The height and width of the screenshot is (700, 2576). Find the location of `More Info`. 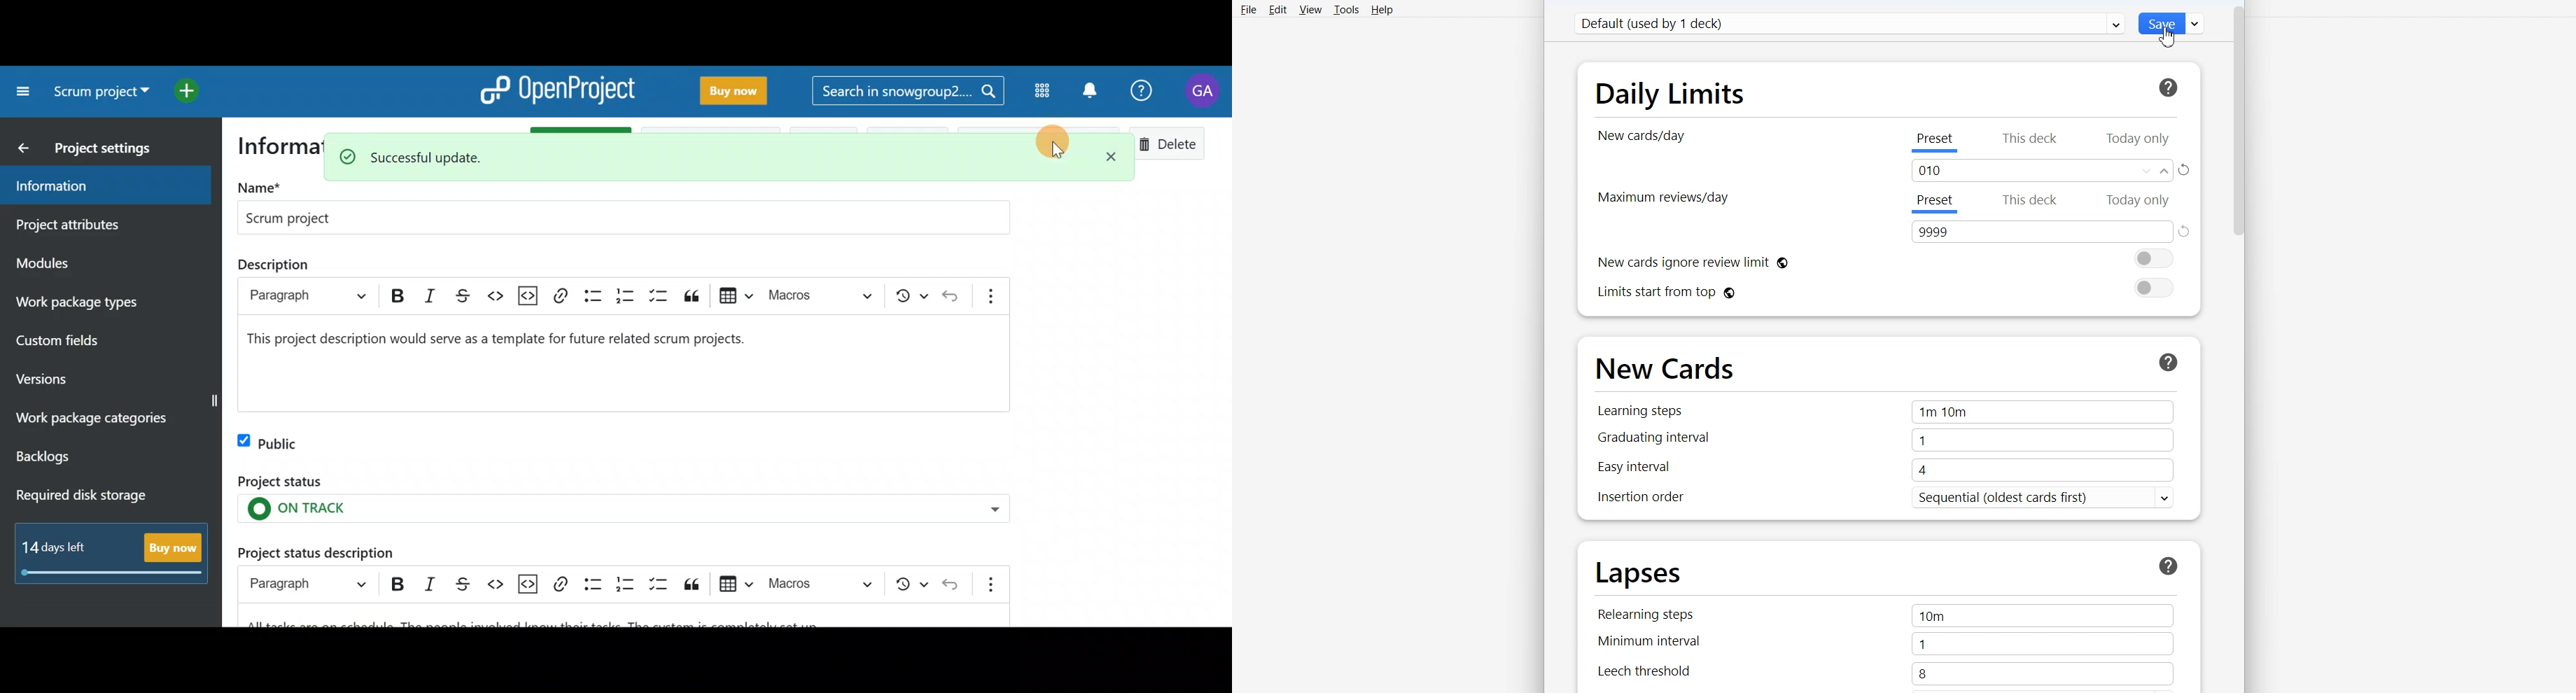

More Info is located at coordinates (2169, 564).